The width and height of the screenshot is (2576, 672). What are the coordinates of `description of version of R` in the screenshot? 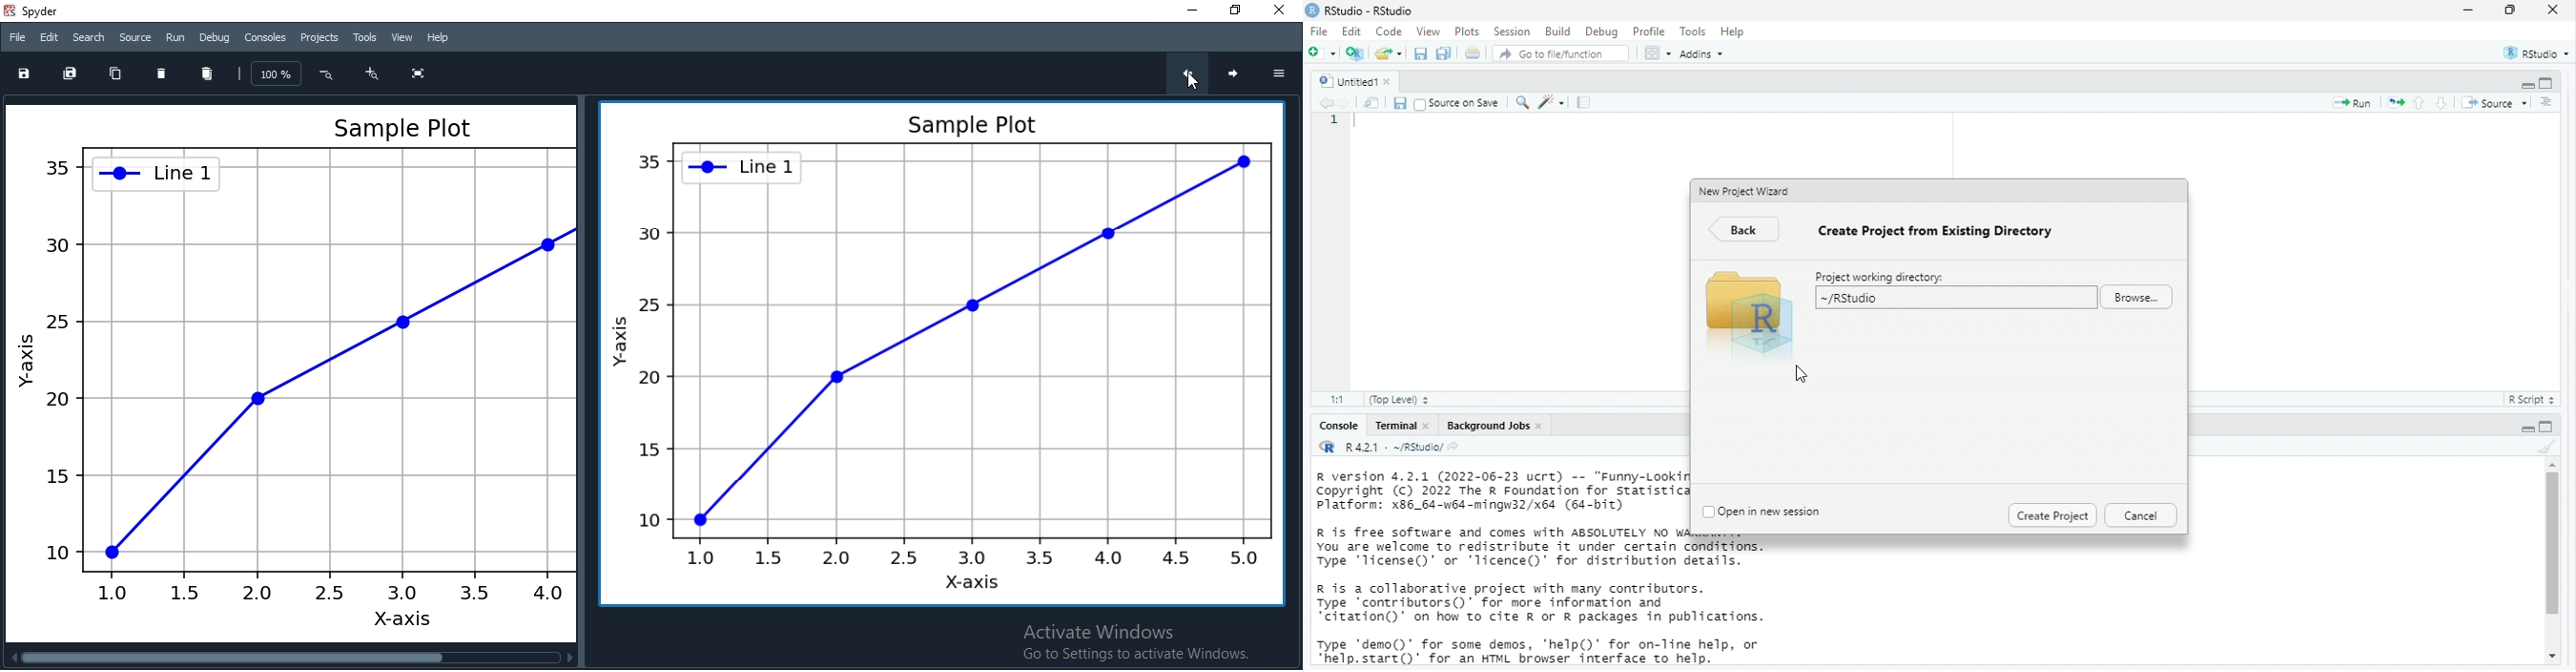 It's located at (1497, 490).